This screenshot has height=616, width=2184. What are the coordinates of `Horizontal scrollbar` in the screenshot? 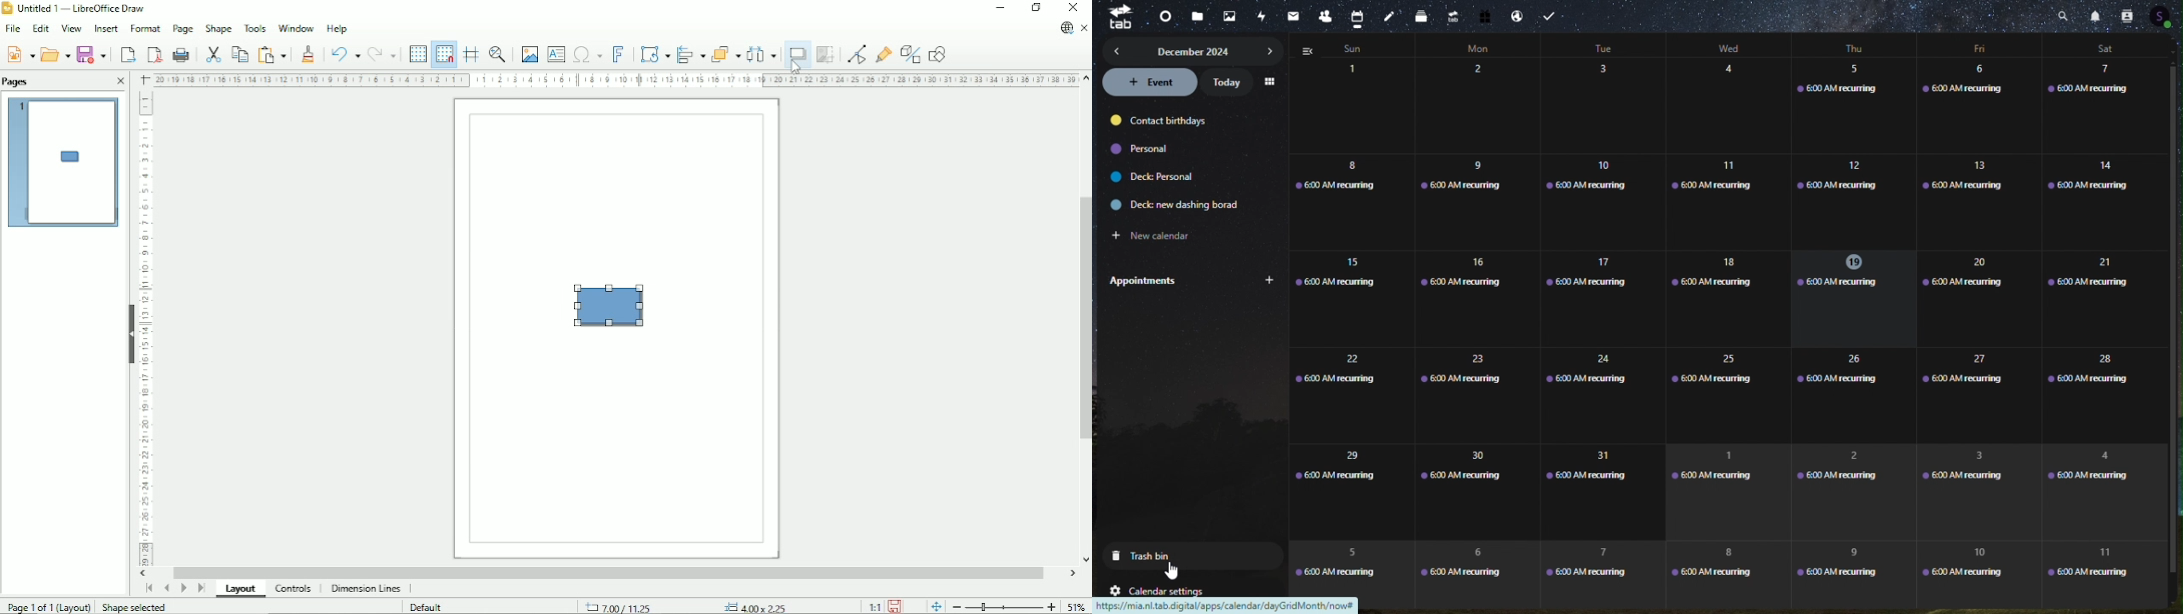 It's located at (611, 572).